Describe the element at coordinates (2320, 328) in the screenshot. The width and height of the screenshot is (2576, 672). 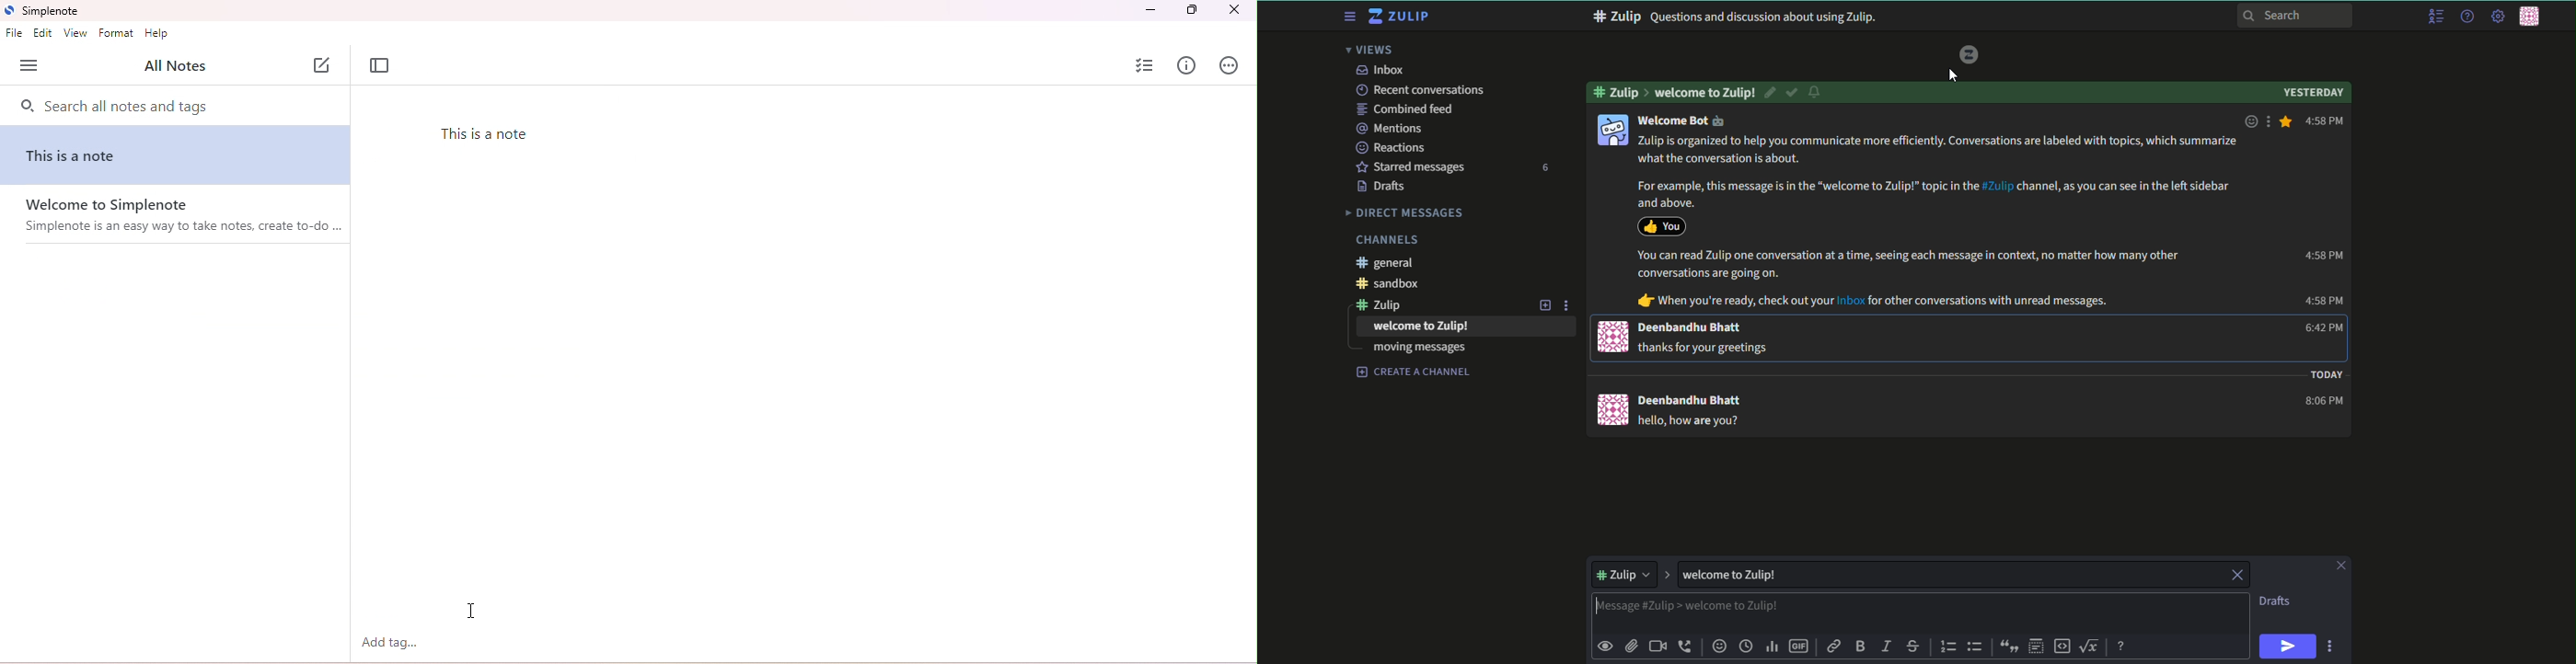
I see `6:42 PM` at that location.